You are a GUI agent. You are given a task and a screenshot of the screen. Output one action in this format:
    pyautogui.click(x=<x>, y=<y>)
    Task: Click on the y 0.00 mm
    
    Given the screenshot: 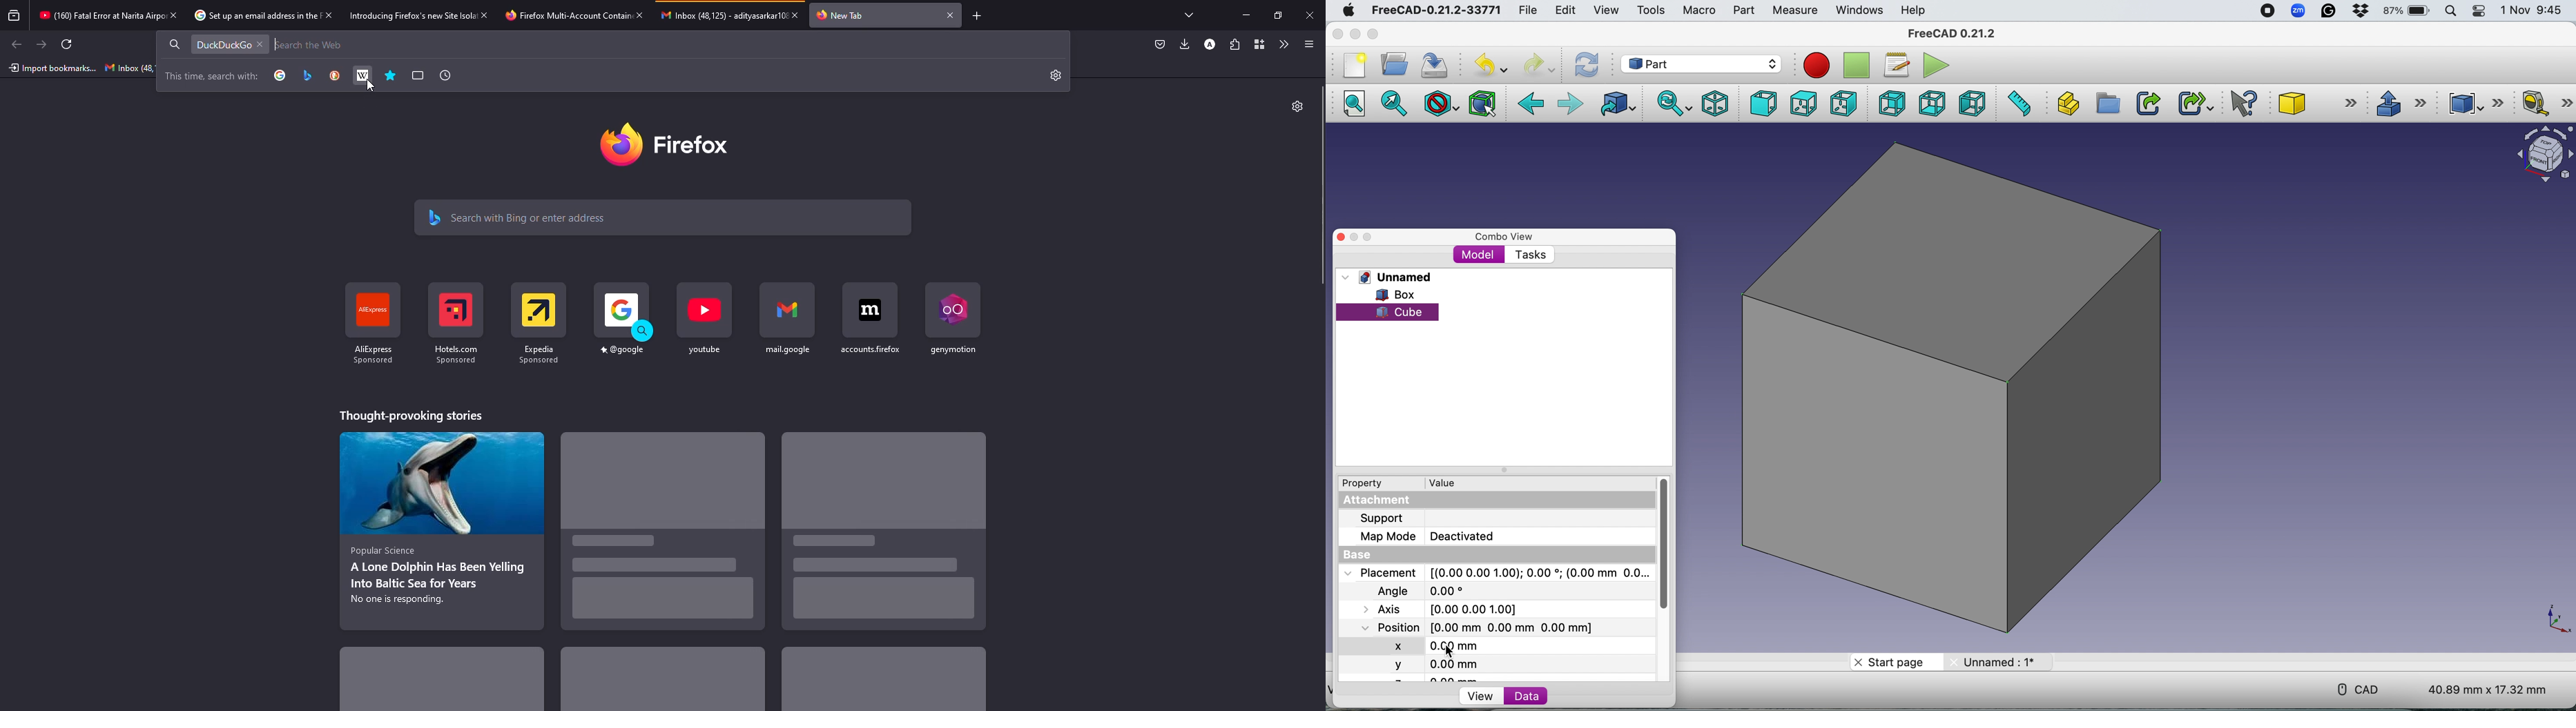 What is the action you would take?
    pyautogui.click(x=1434, y=665)
    